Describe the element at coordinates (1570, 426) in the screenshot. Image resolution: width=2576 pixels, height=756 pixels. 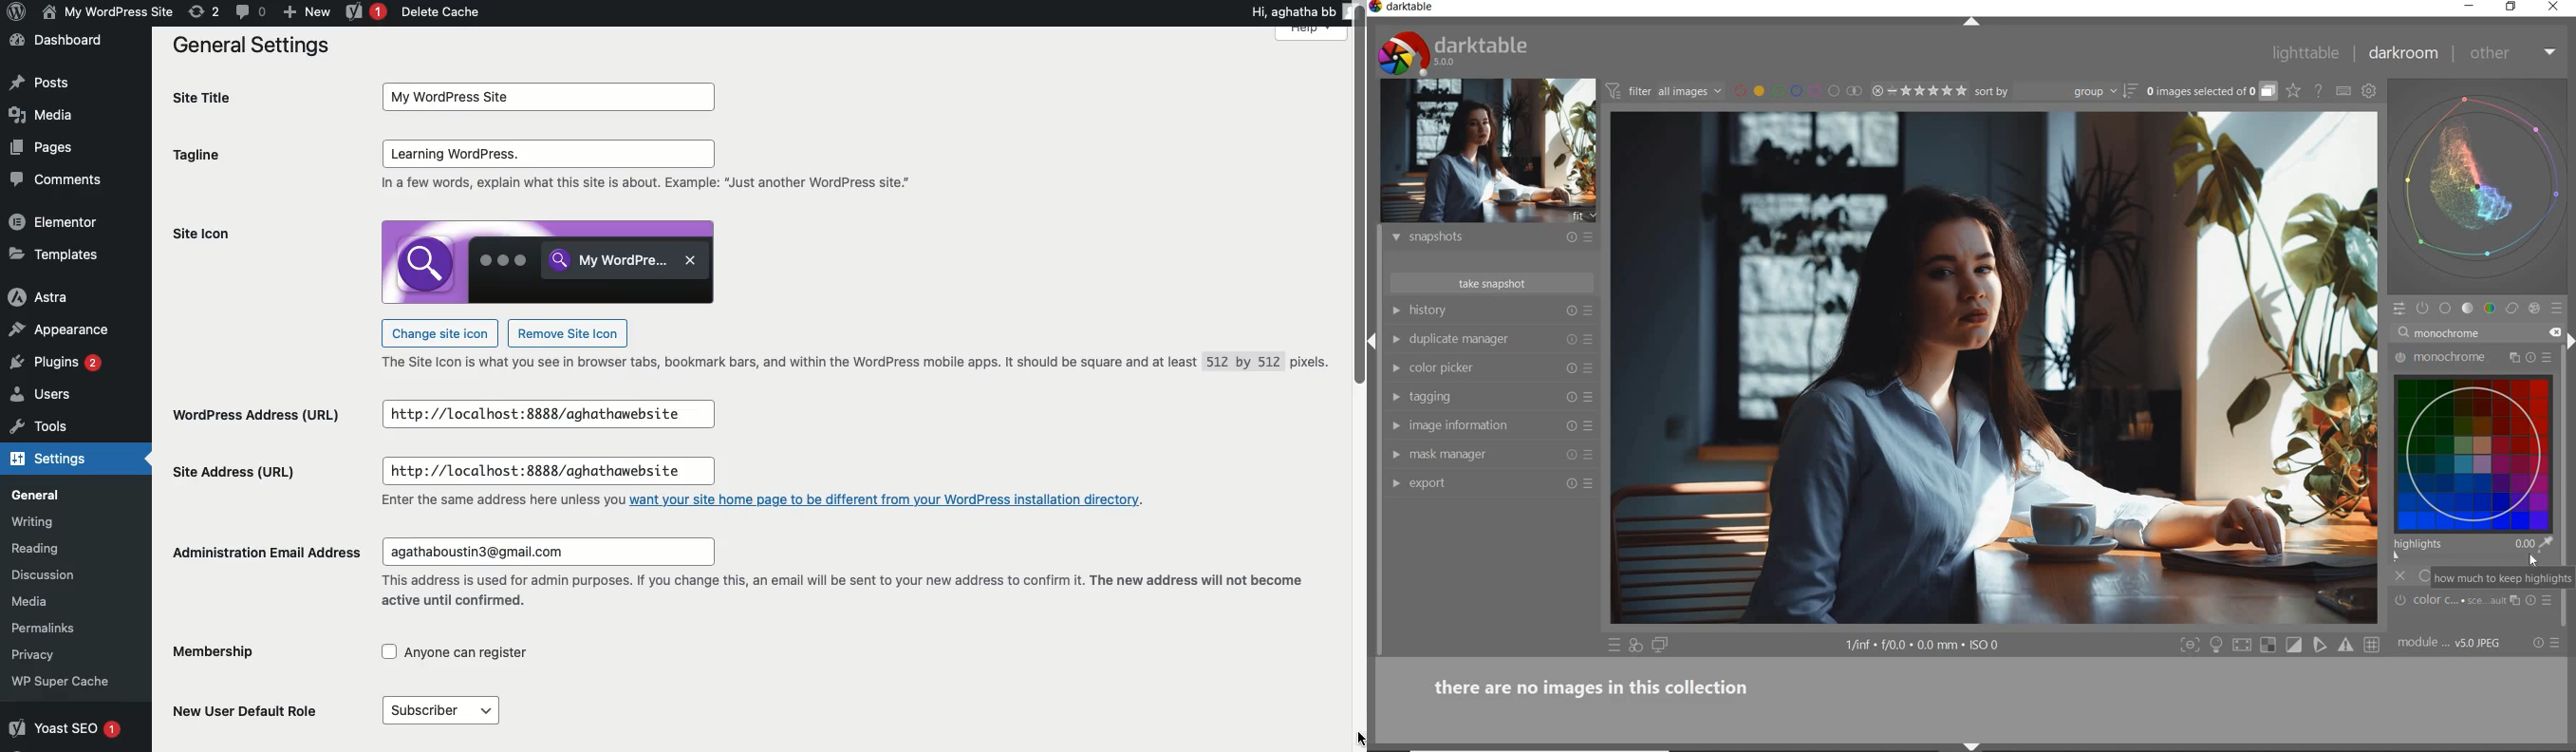
I see `reset` at that location.